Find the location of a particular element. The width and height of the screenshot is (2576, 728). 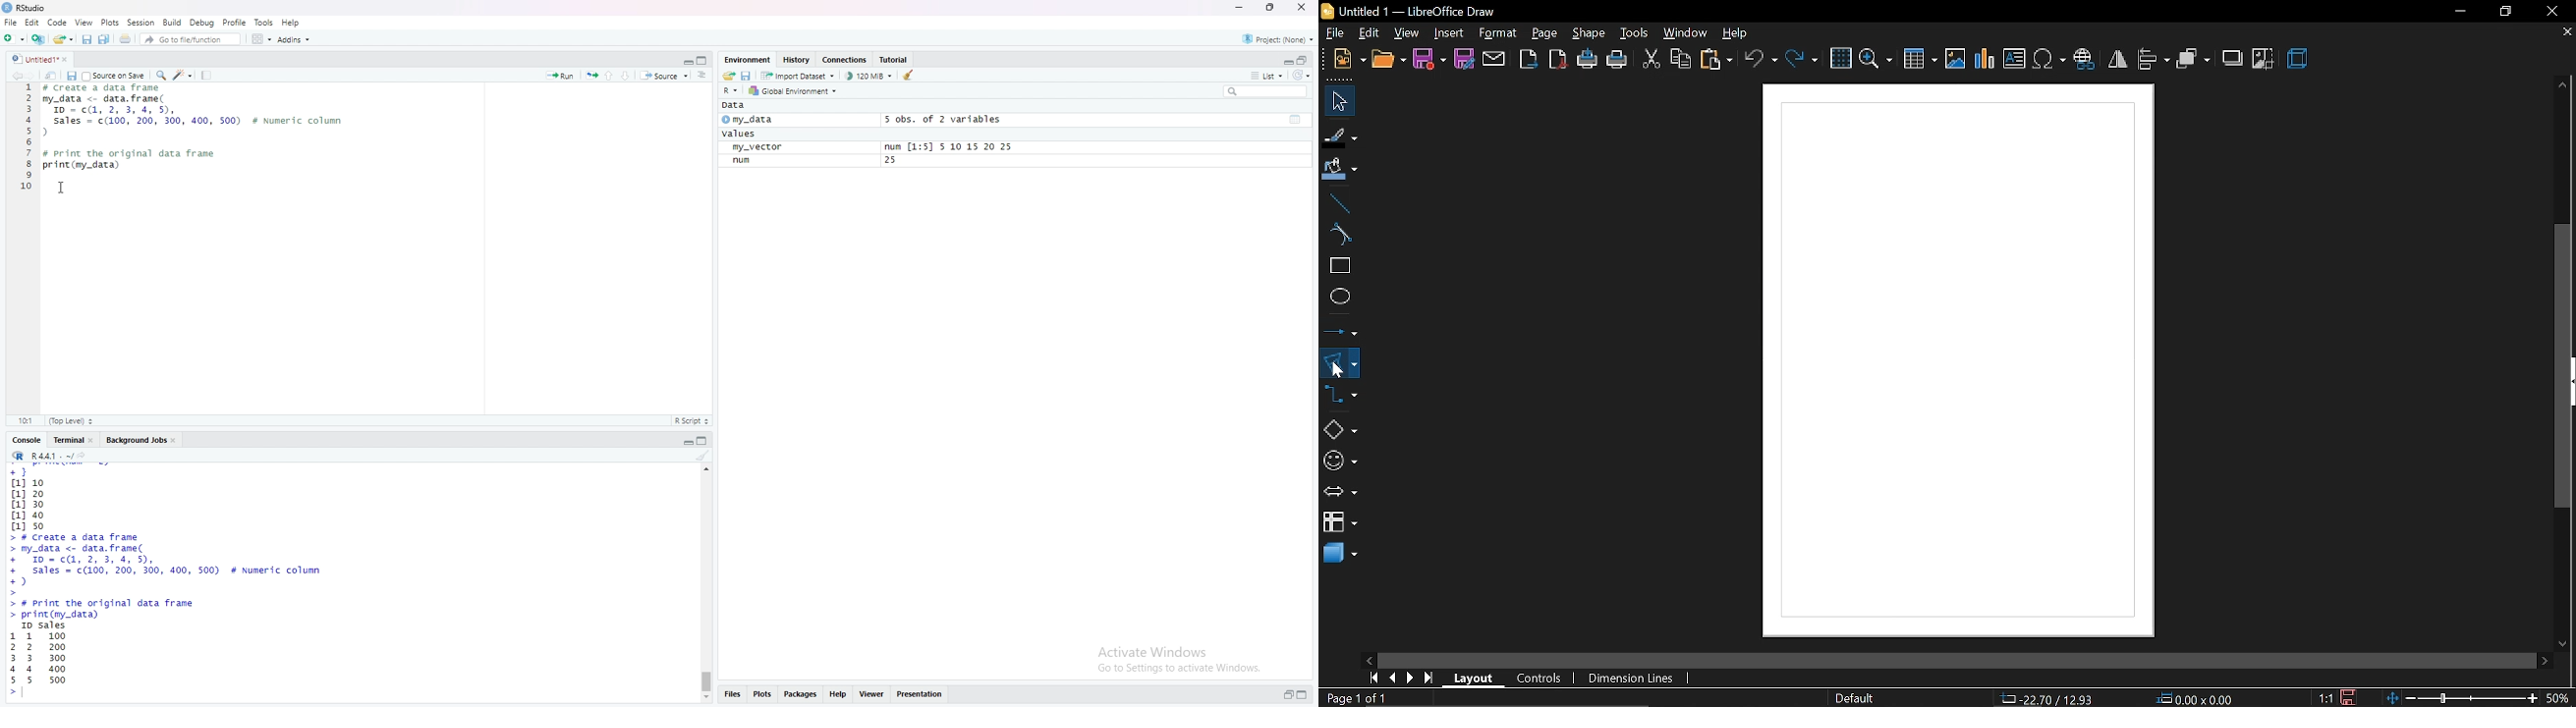

rectangle is located at coordinates (1337, 267).